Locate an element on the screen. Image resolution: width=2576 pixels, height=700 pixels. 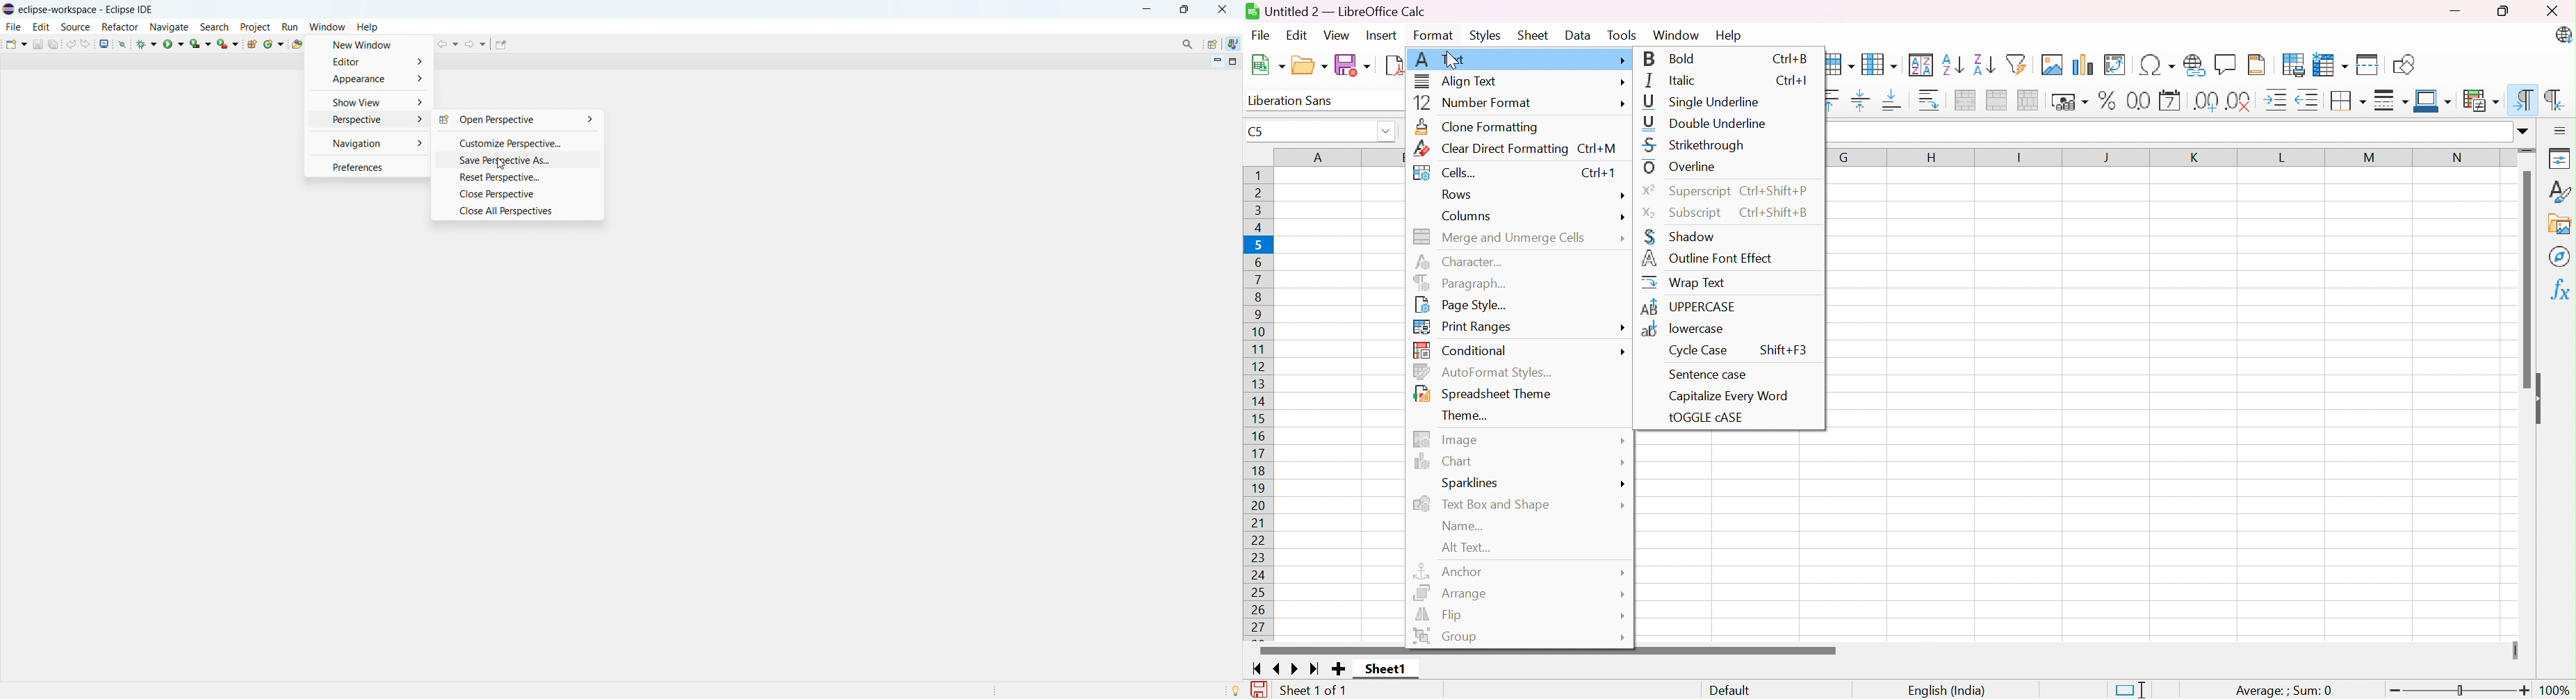
Rows is located at coordinates (1457, 193).